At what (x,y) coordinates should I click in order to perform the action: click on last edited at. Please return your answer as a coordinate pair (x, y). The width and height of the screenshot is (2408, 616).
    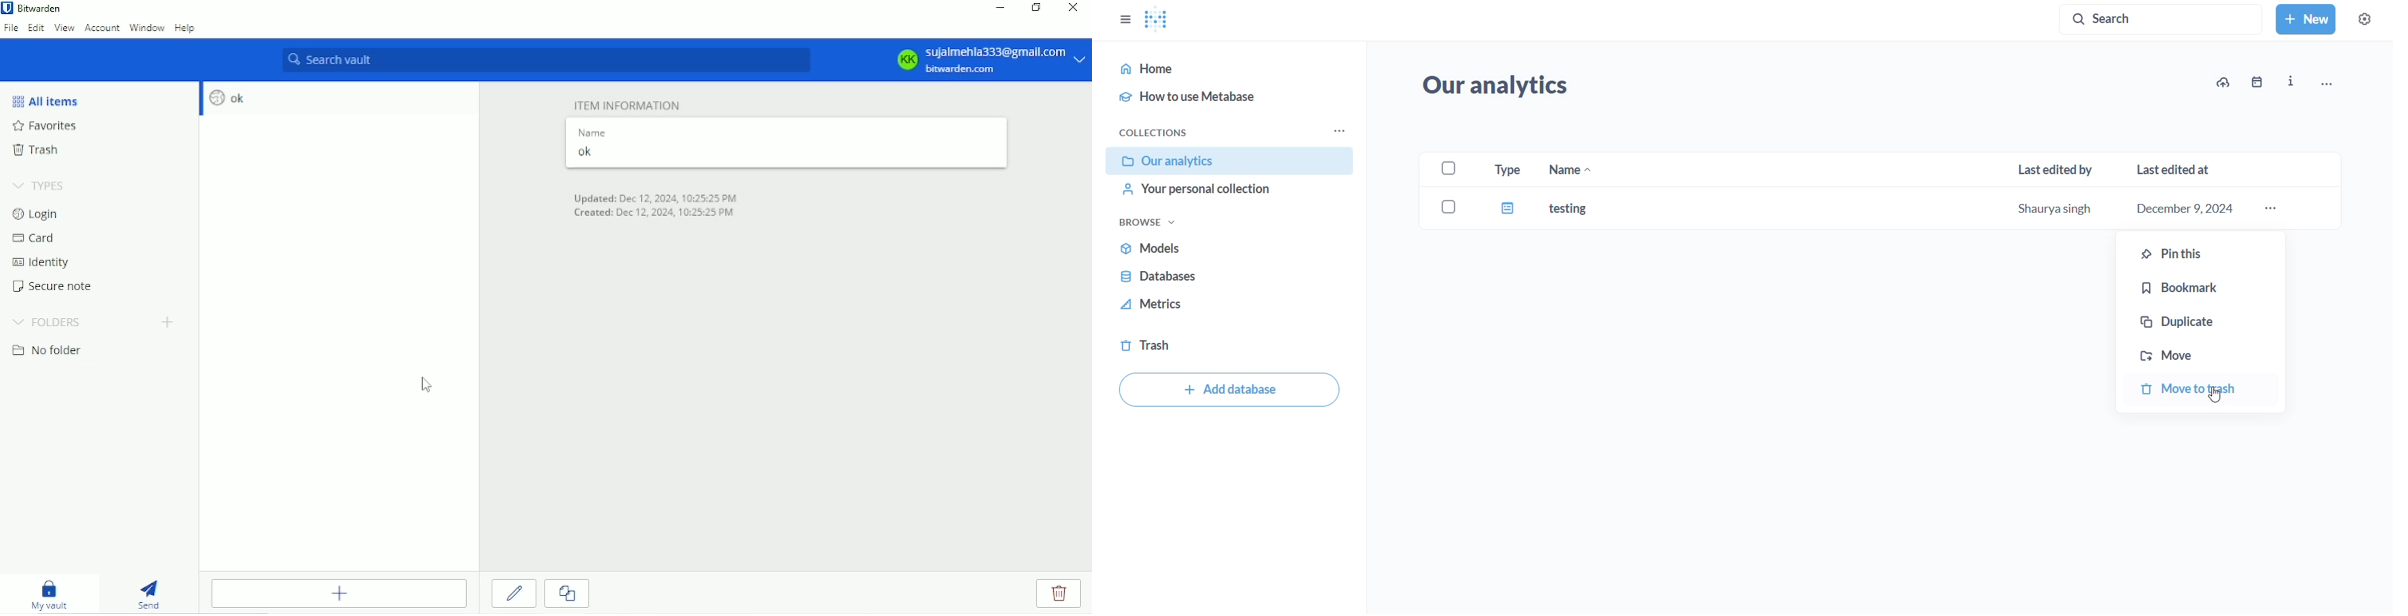
    Looking at the image, I should click on (2178, 165).